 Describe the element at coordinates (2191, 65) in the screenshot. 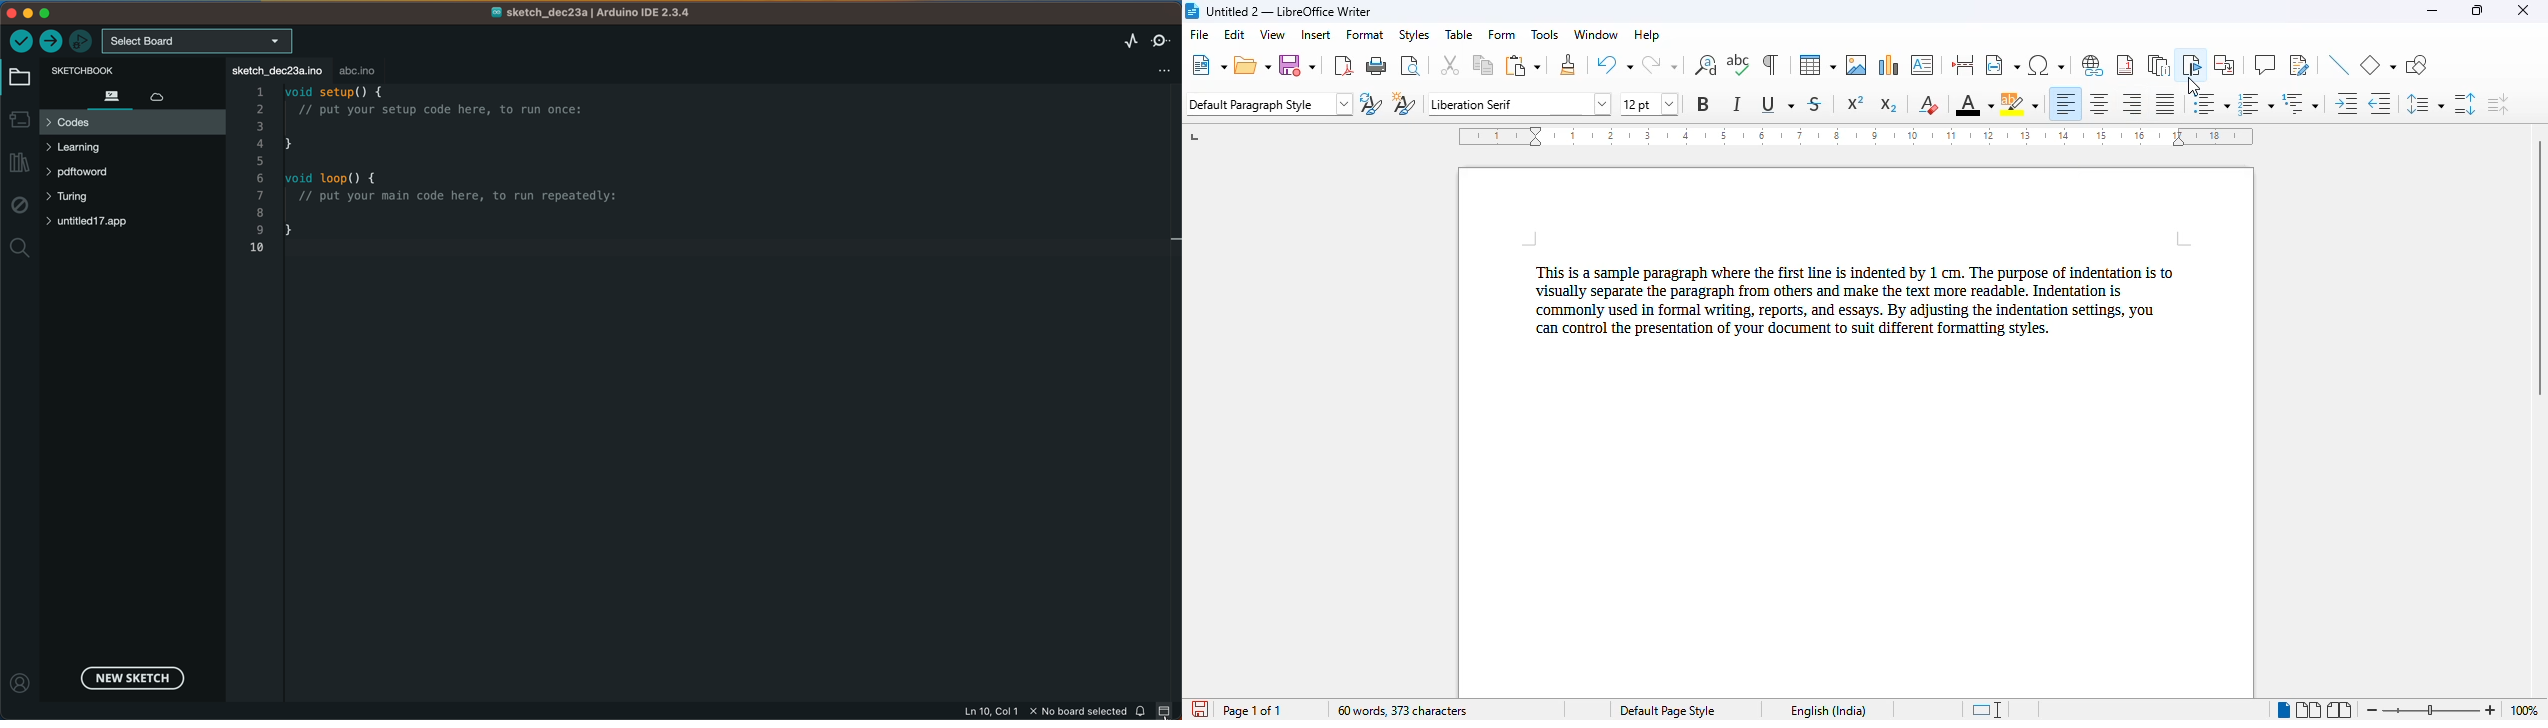

I see `insert bookmark` at that location.